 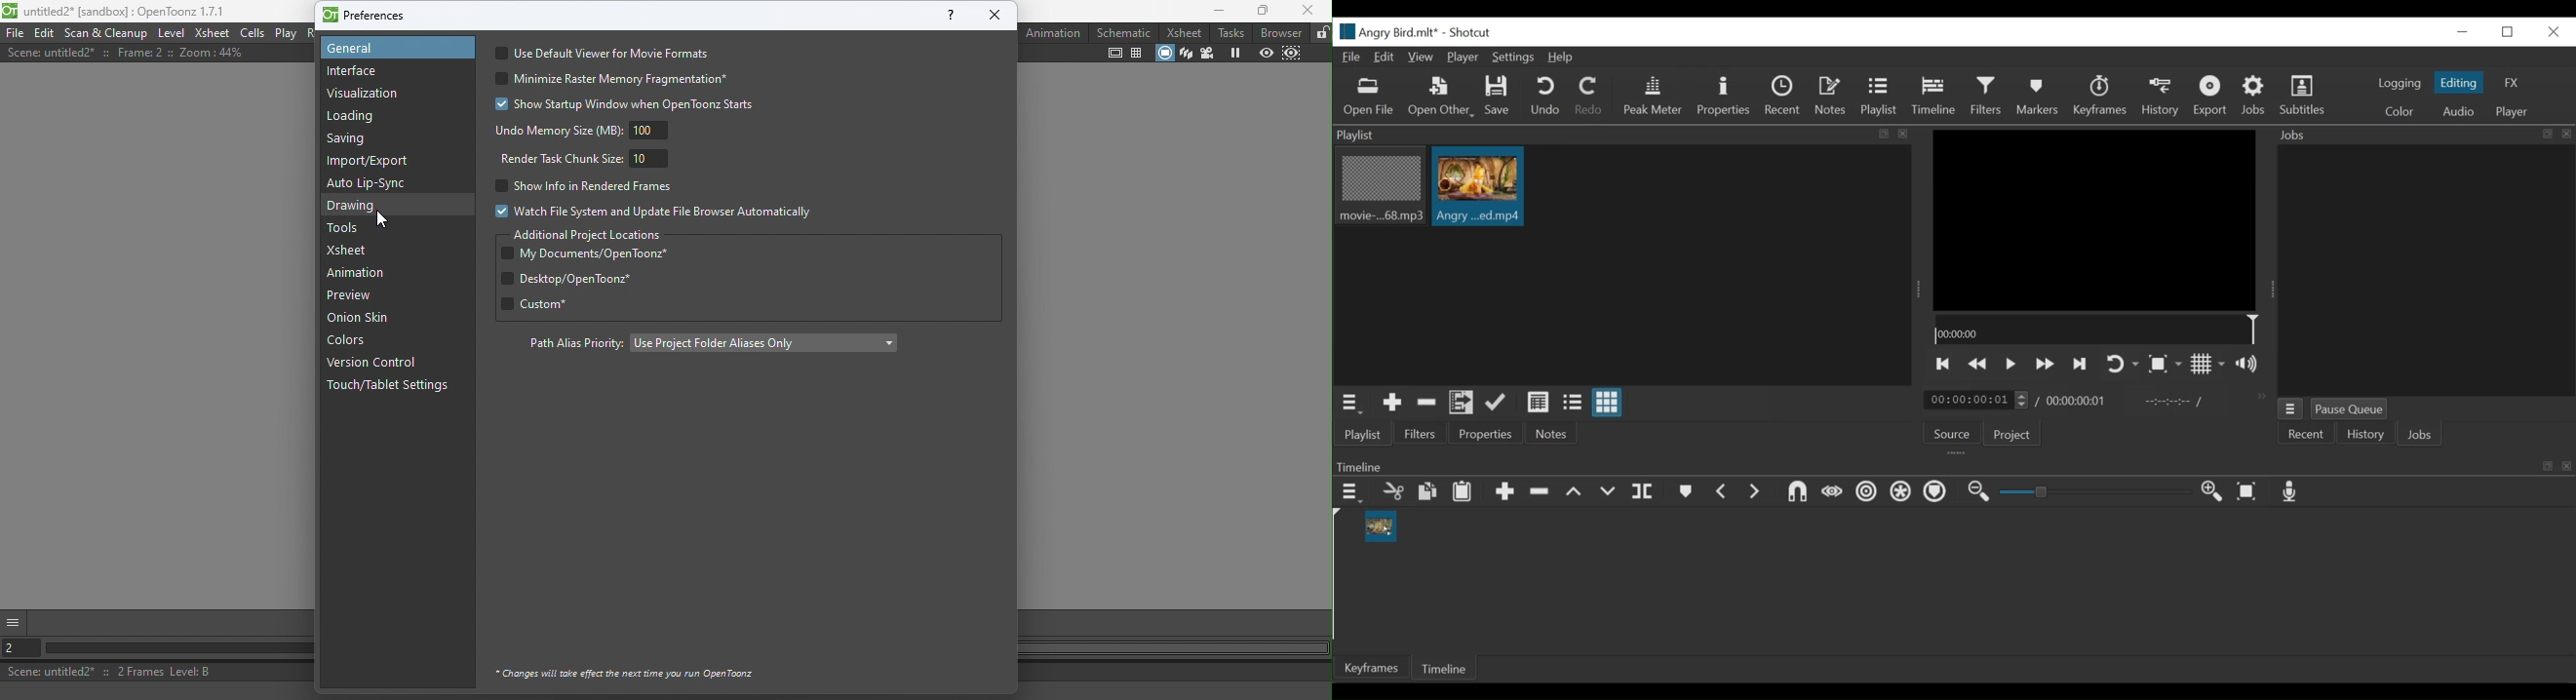 I want to click on Edit, so click(x=46, y=32).